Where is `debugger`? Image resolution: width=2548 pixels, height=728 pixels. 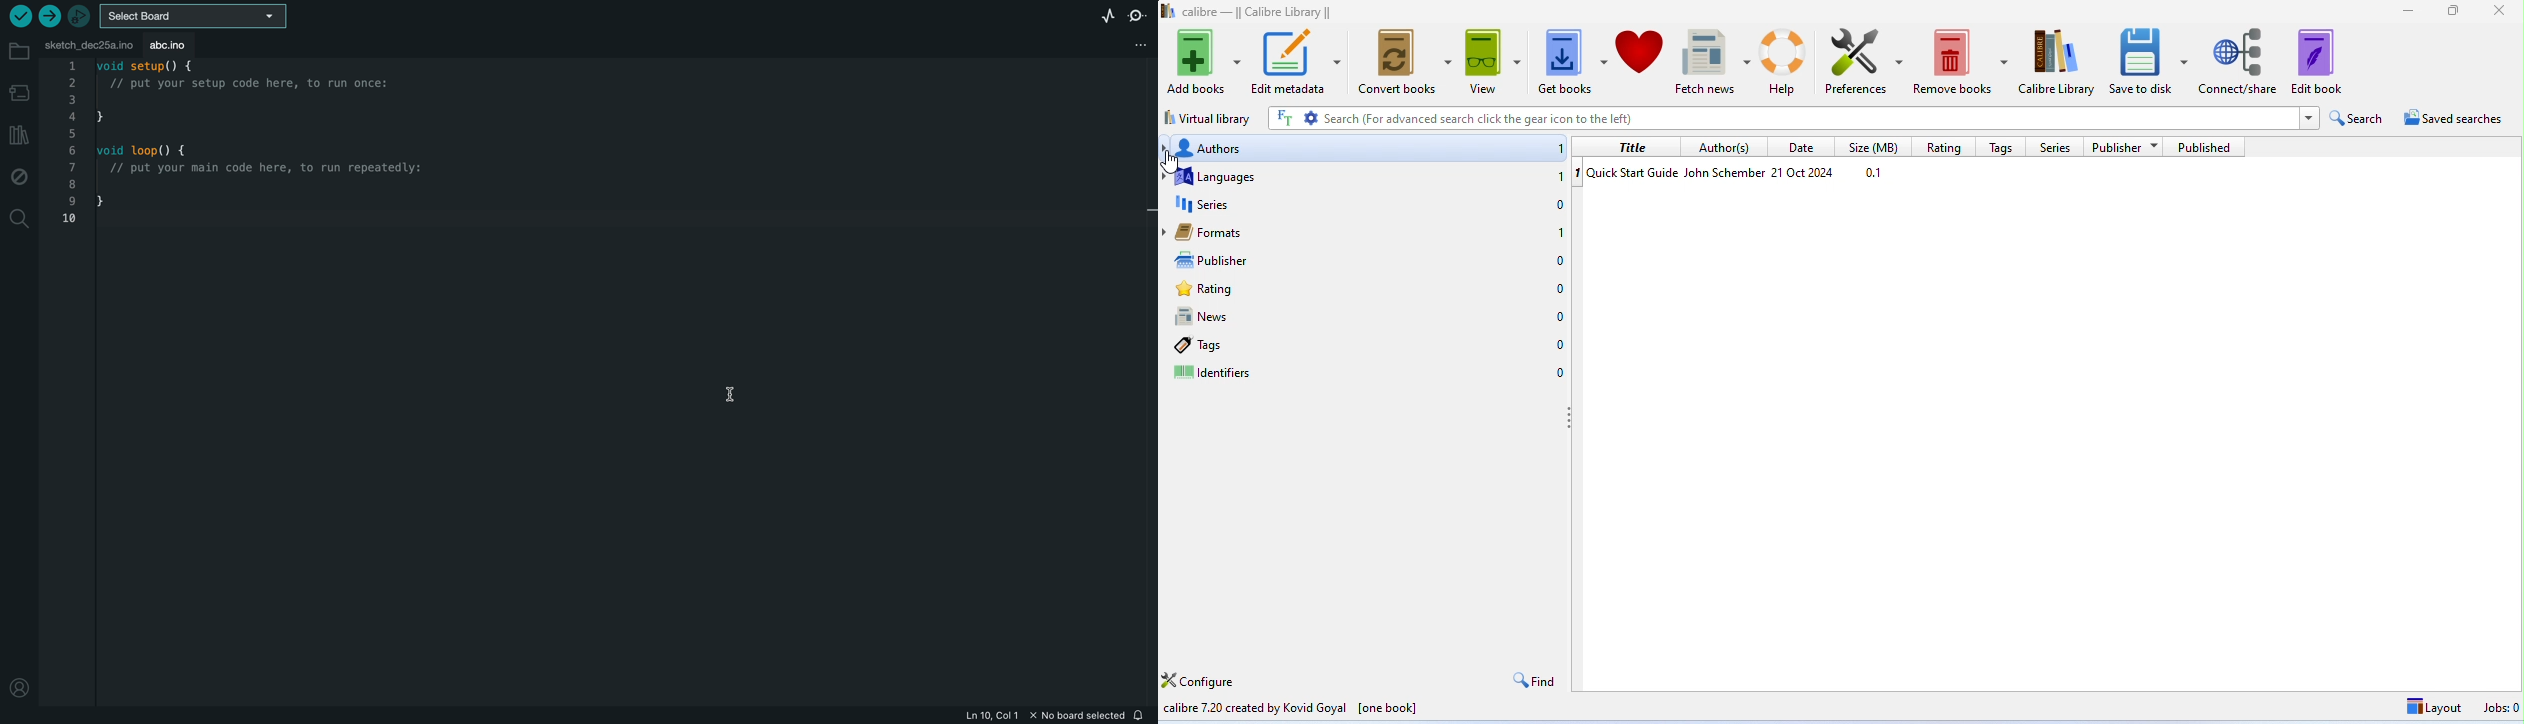
debugger is located at coordinates (80, 16).